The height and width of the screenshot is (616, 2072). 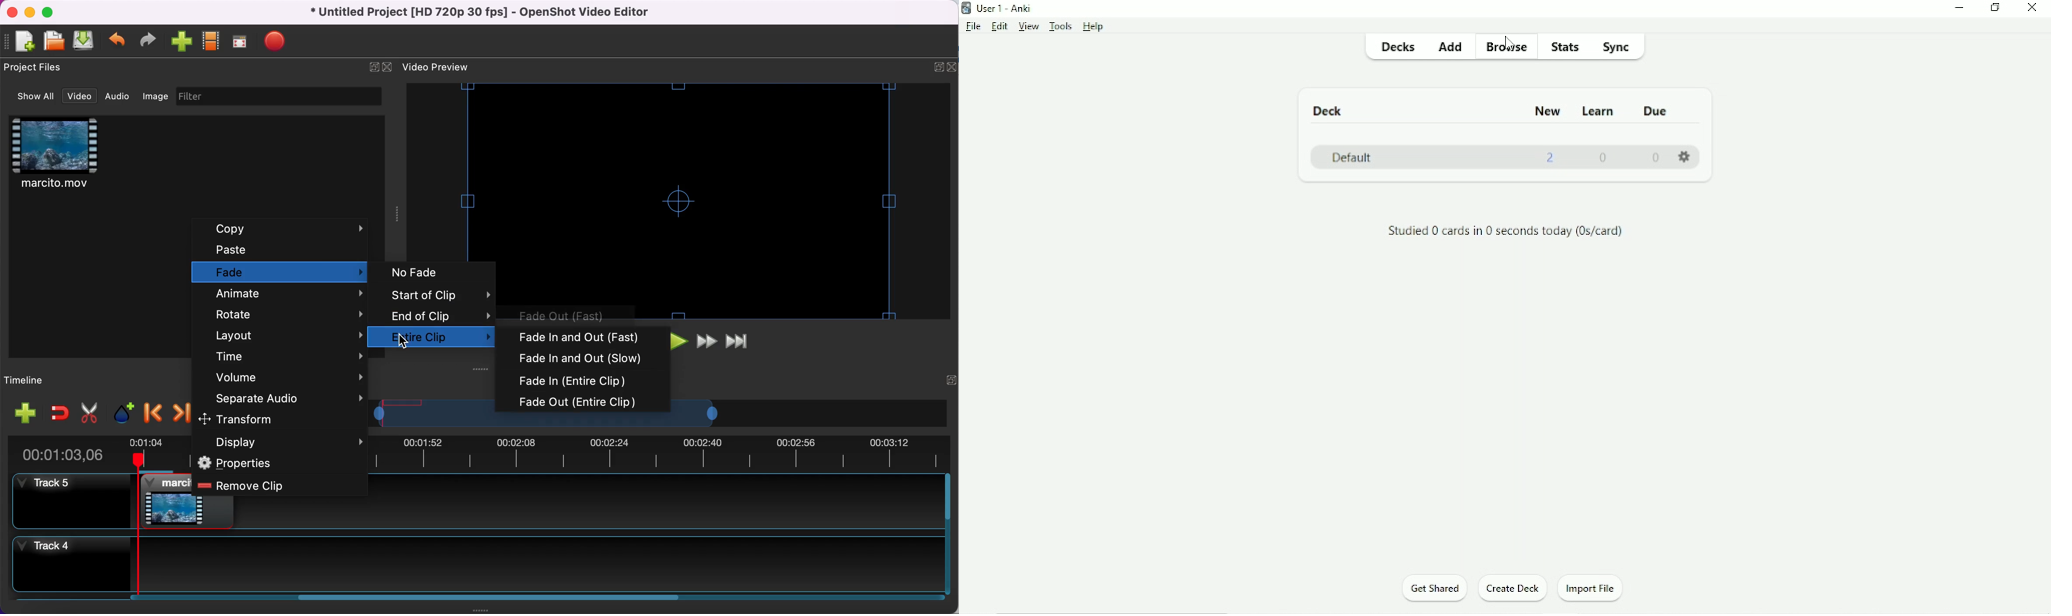 I want to click on no fade, so click(x=436, y=273).